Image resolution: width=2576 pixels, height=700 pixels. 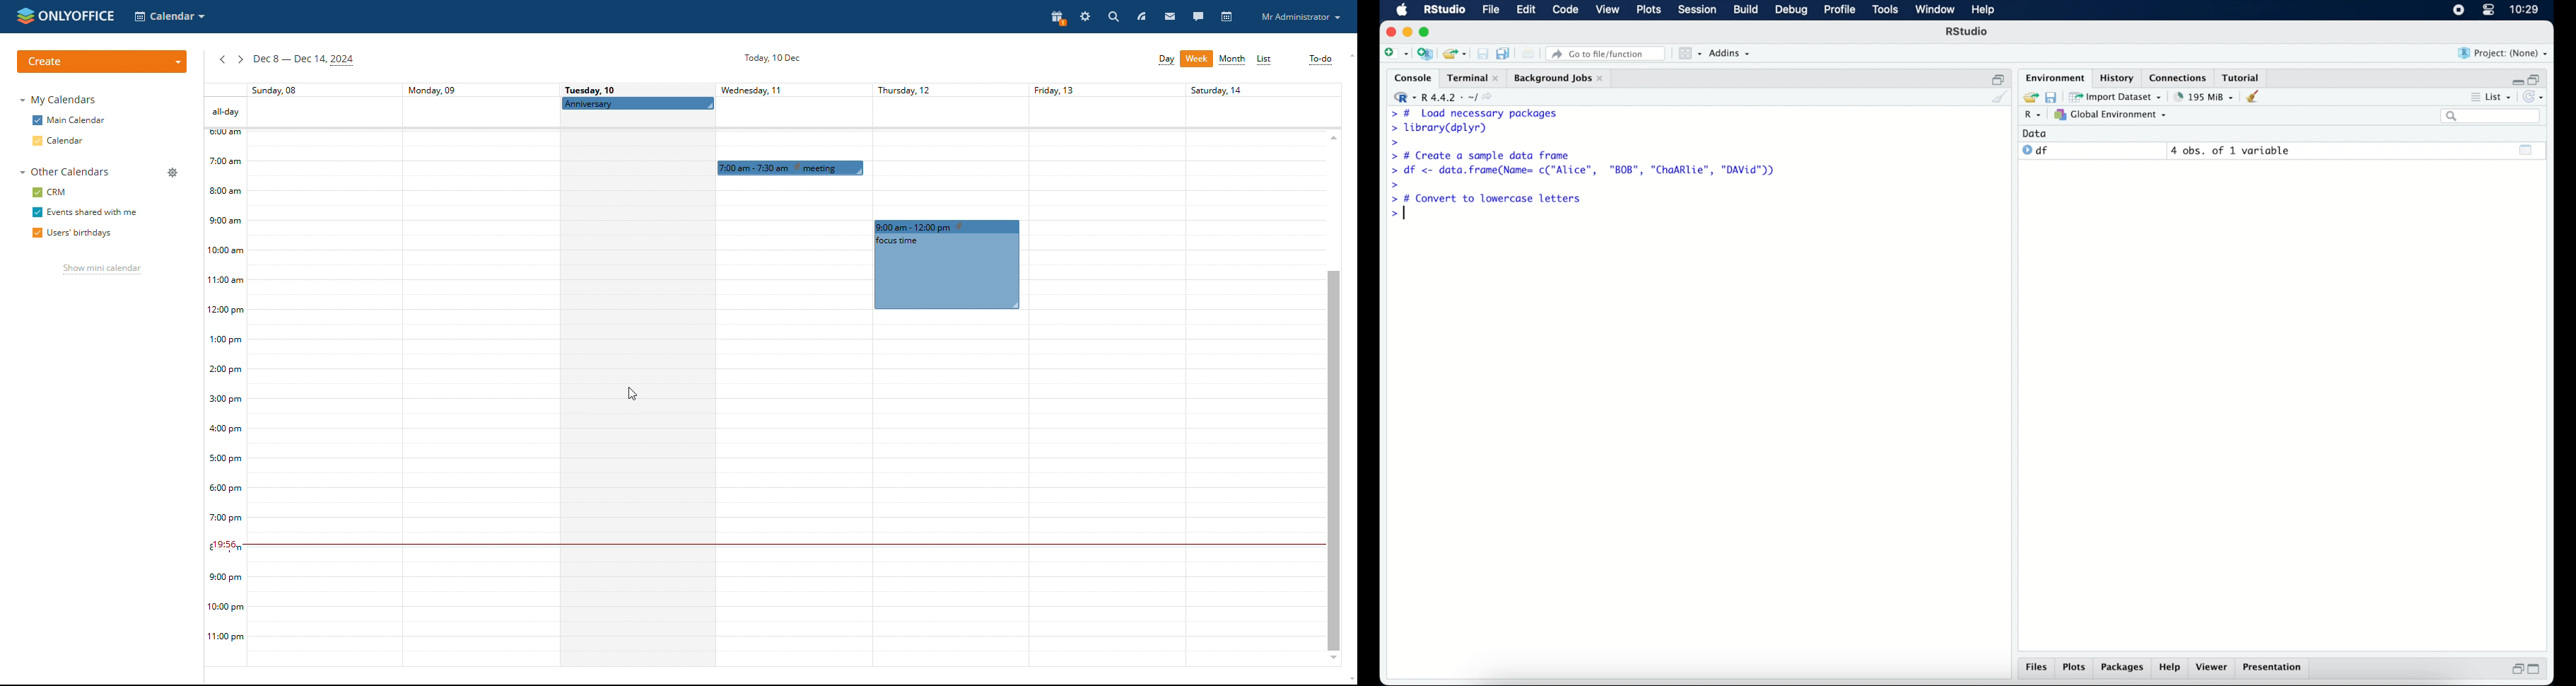 I want to click on minimize, so click(x=1407, y=32).